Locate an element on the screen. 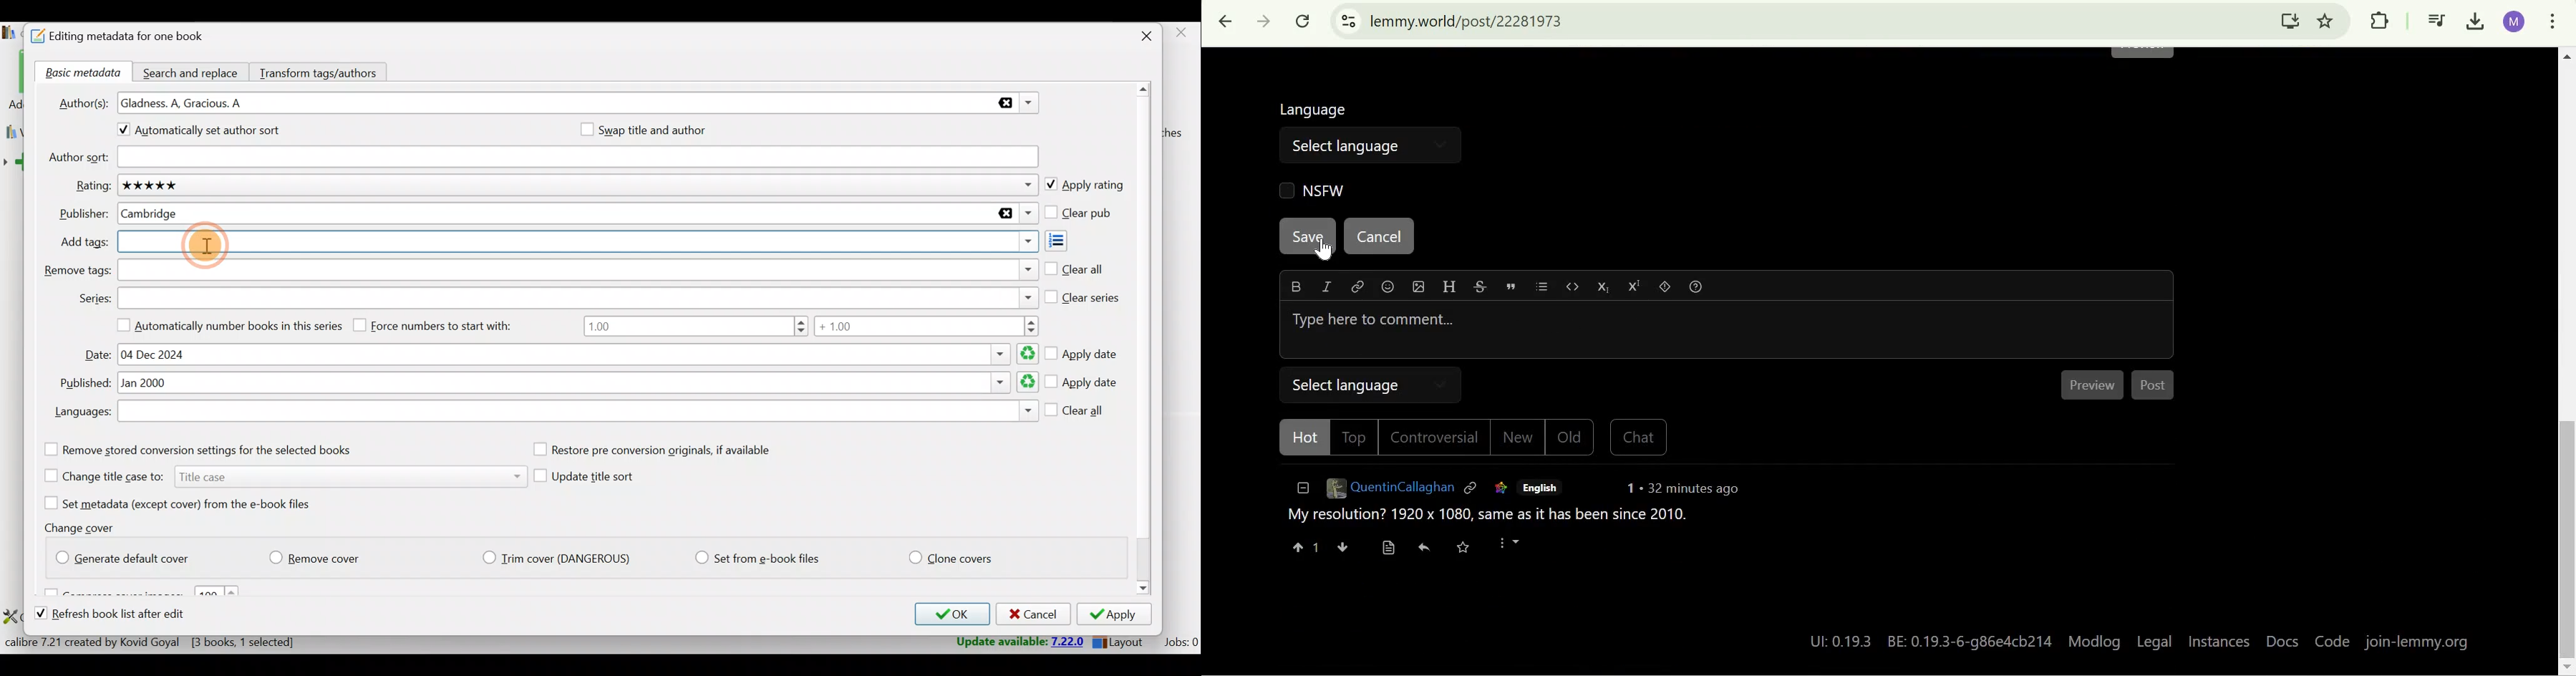 Image resolution: width=2576 pixels, height=700 pixels. Refresh book list after edit is located at coordinates (121, 615).